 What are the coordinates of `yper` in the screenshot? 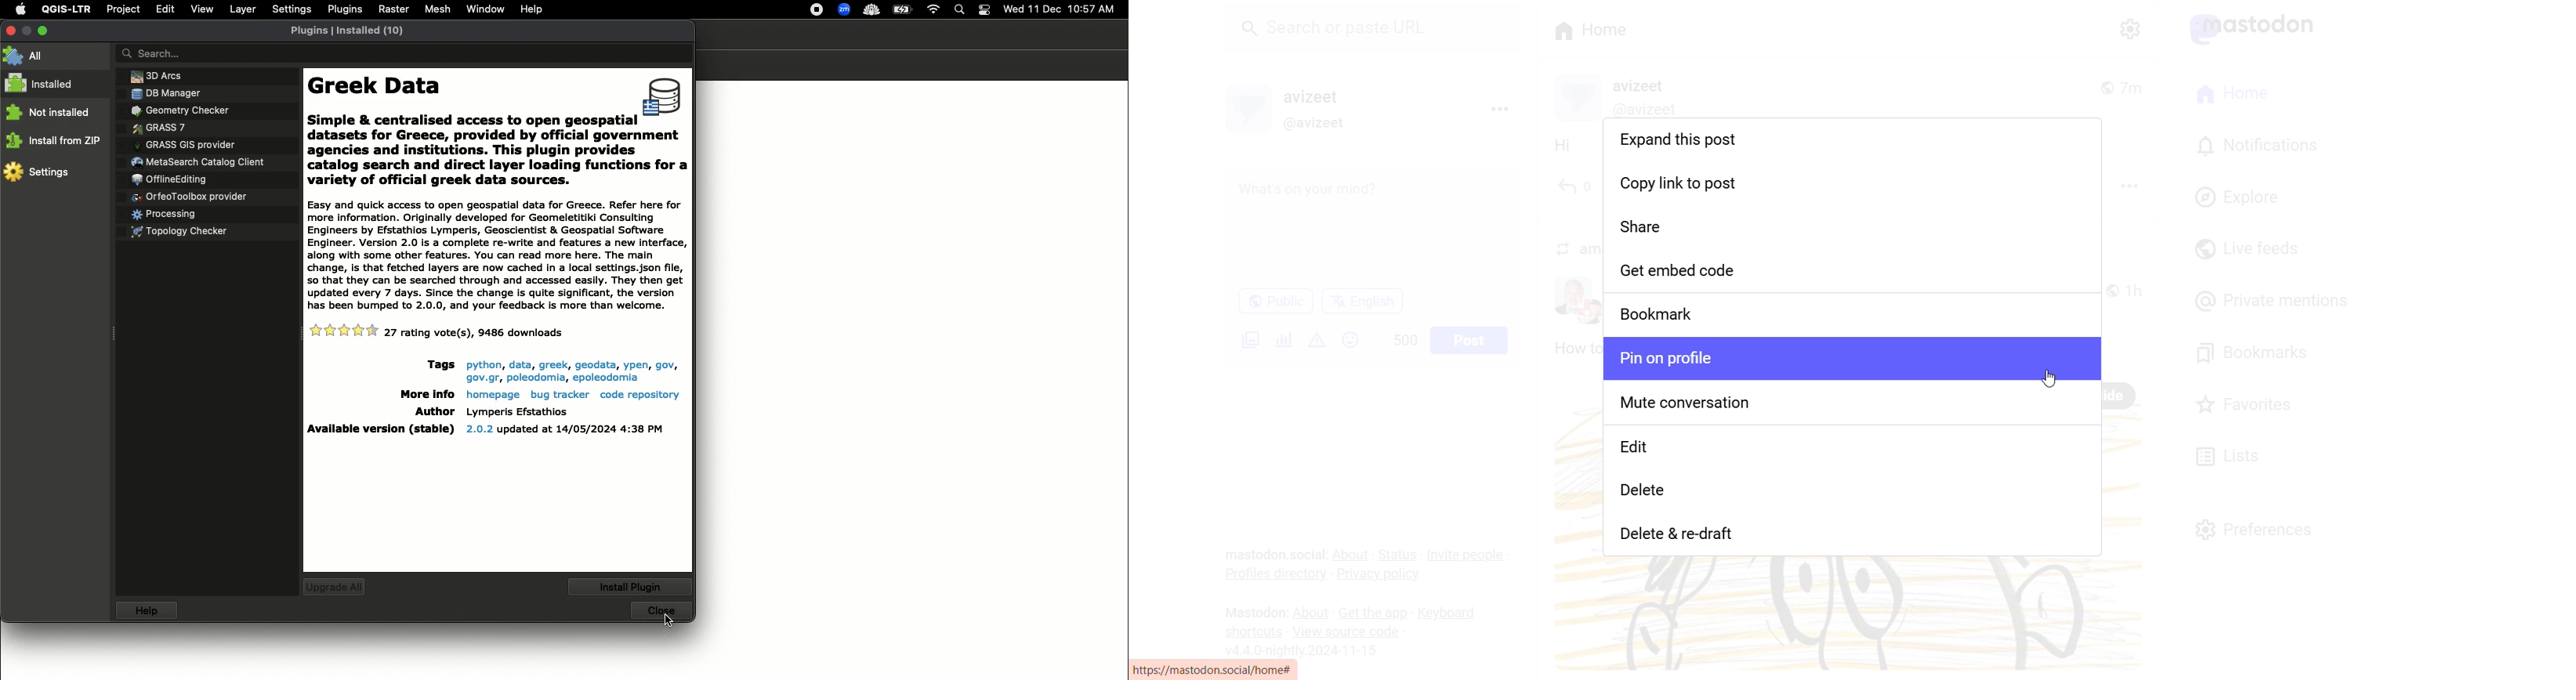 It's located at (633, 365).